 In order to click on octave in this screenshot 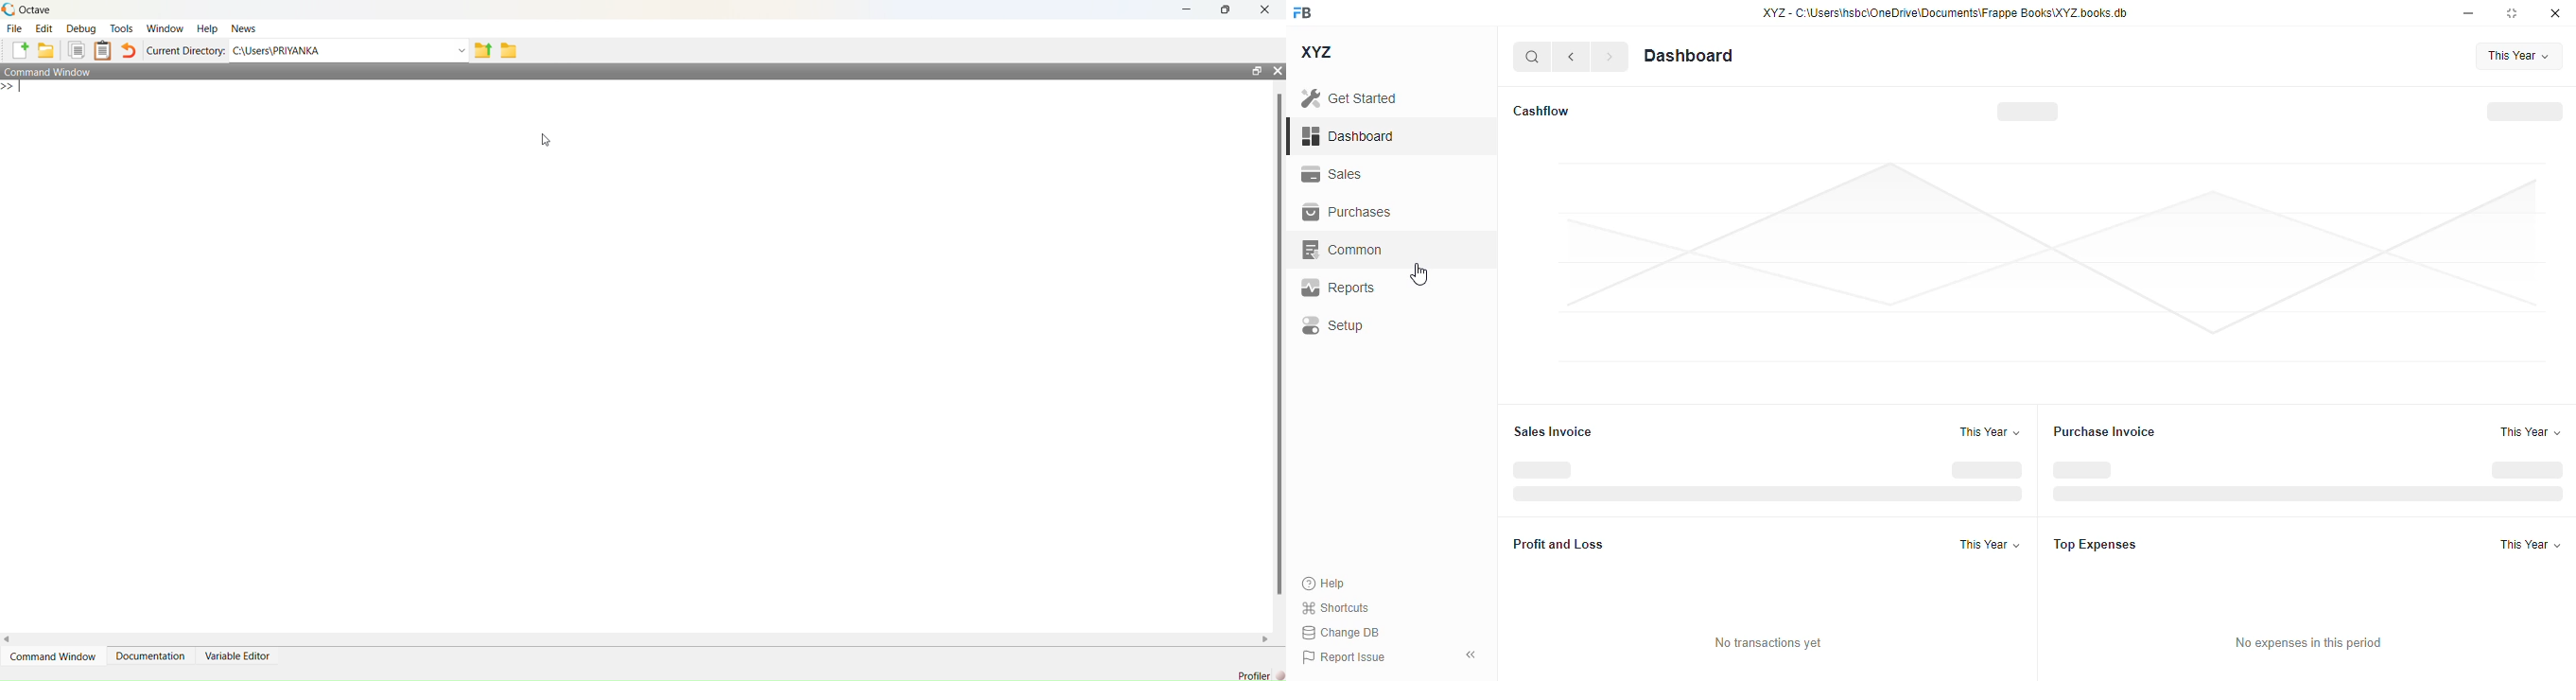, I will do `click(36, 11)`.